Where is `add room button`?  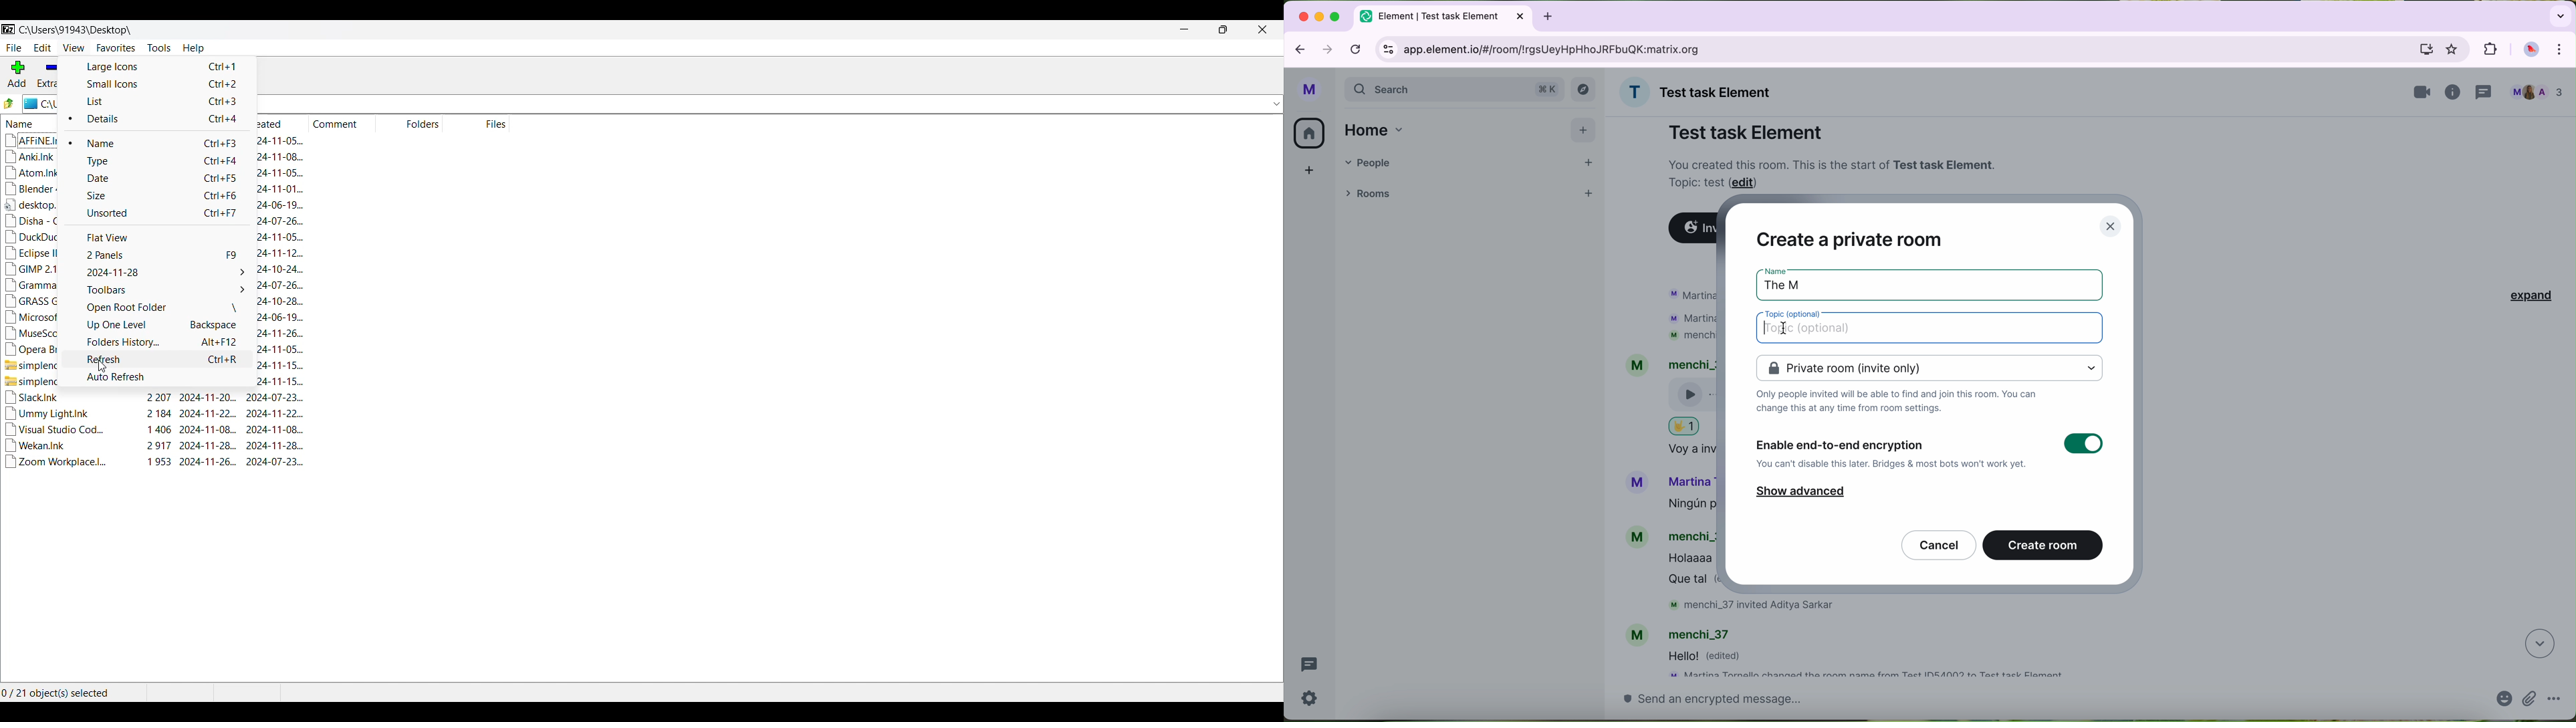
add room button is located at coordinates (1588, 191).